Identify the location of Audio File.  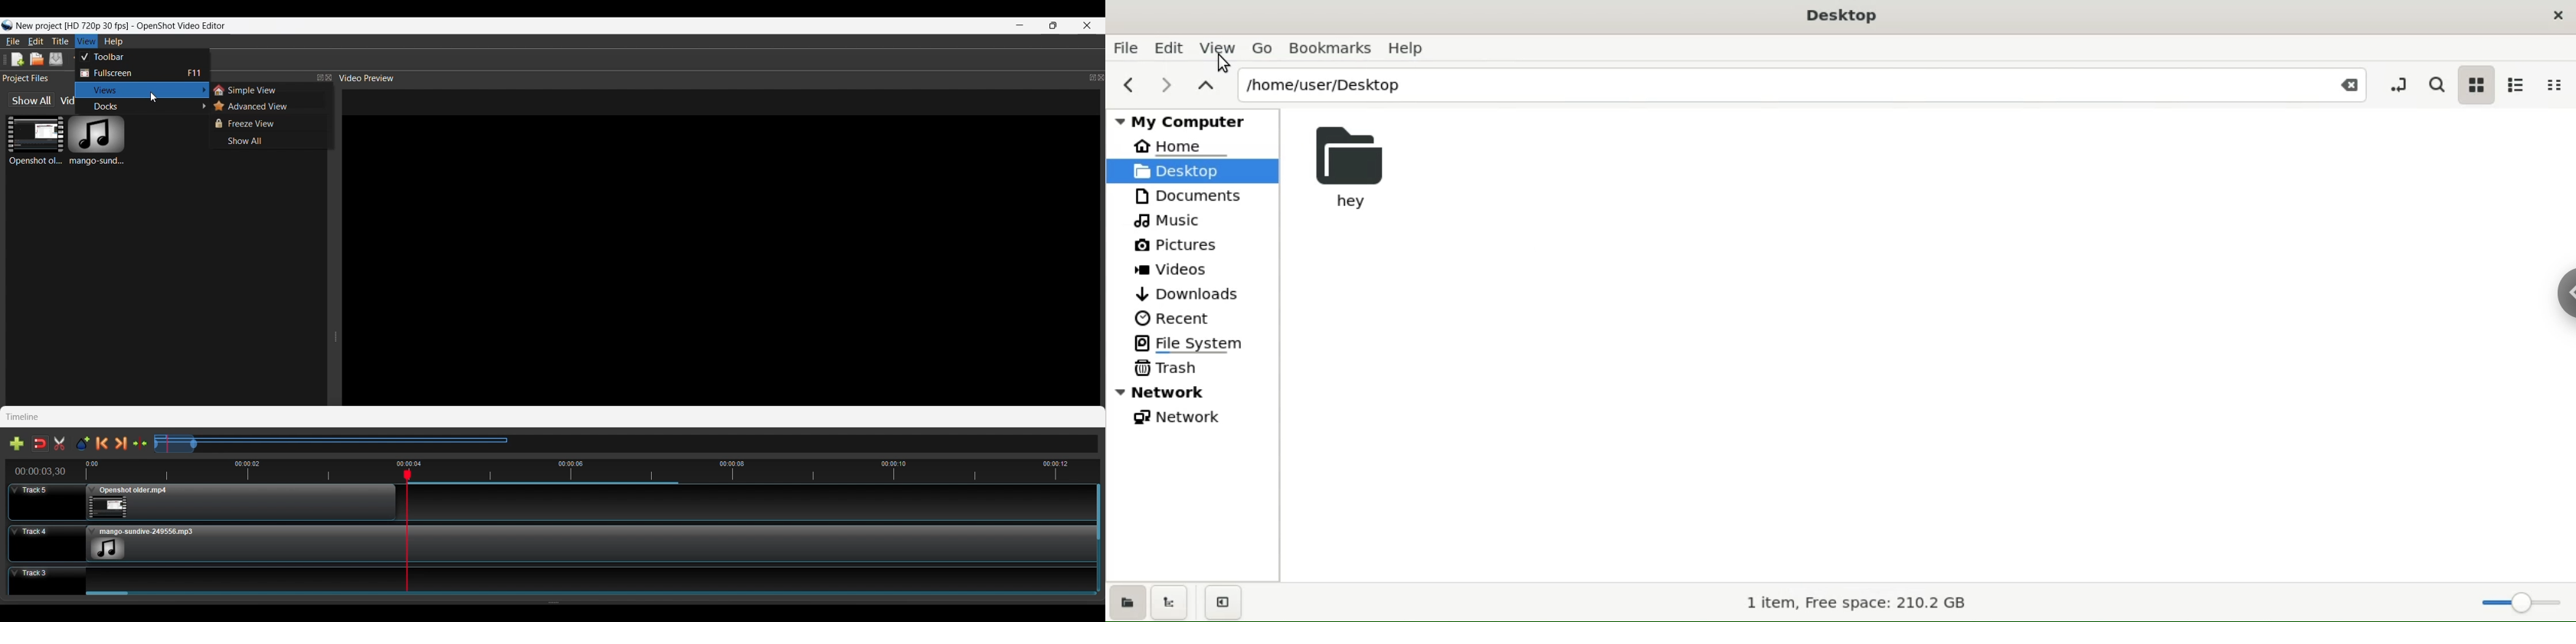
(97, 141).